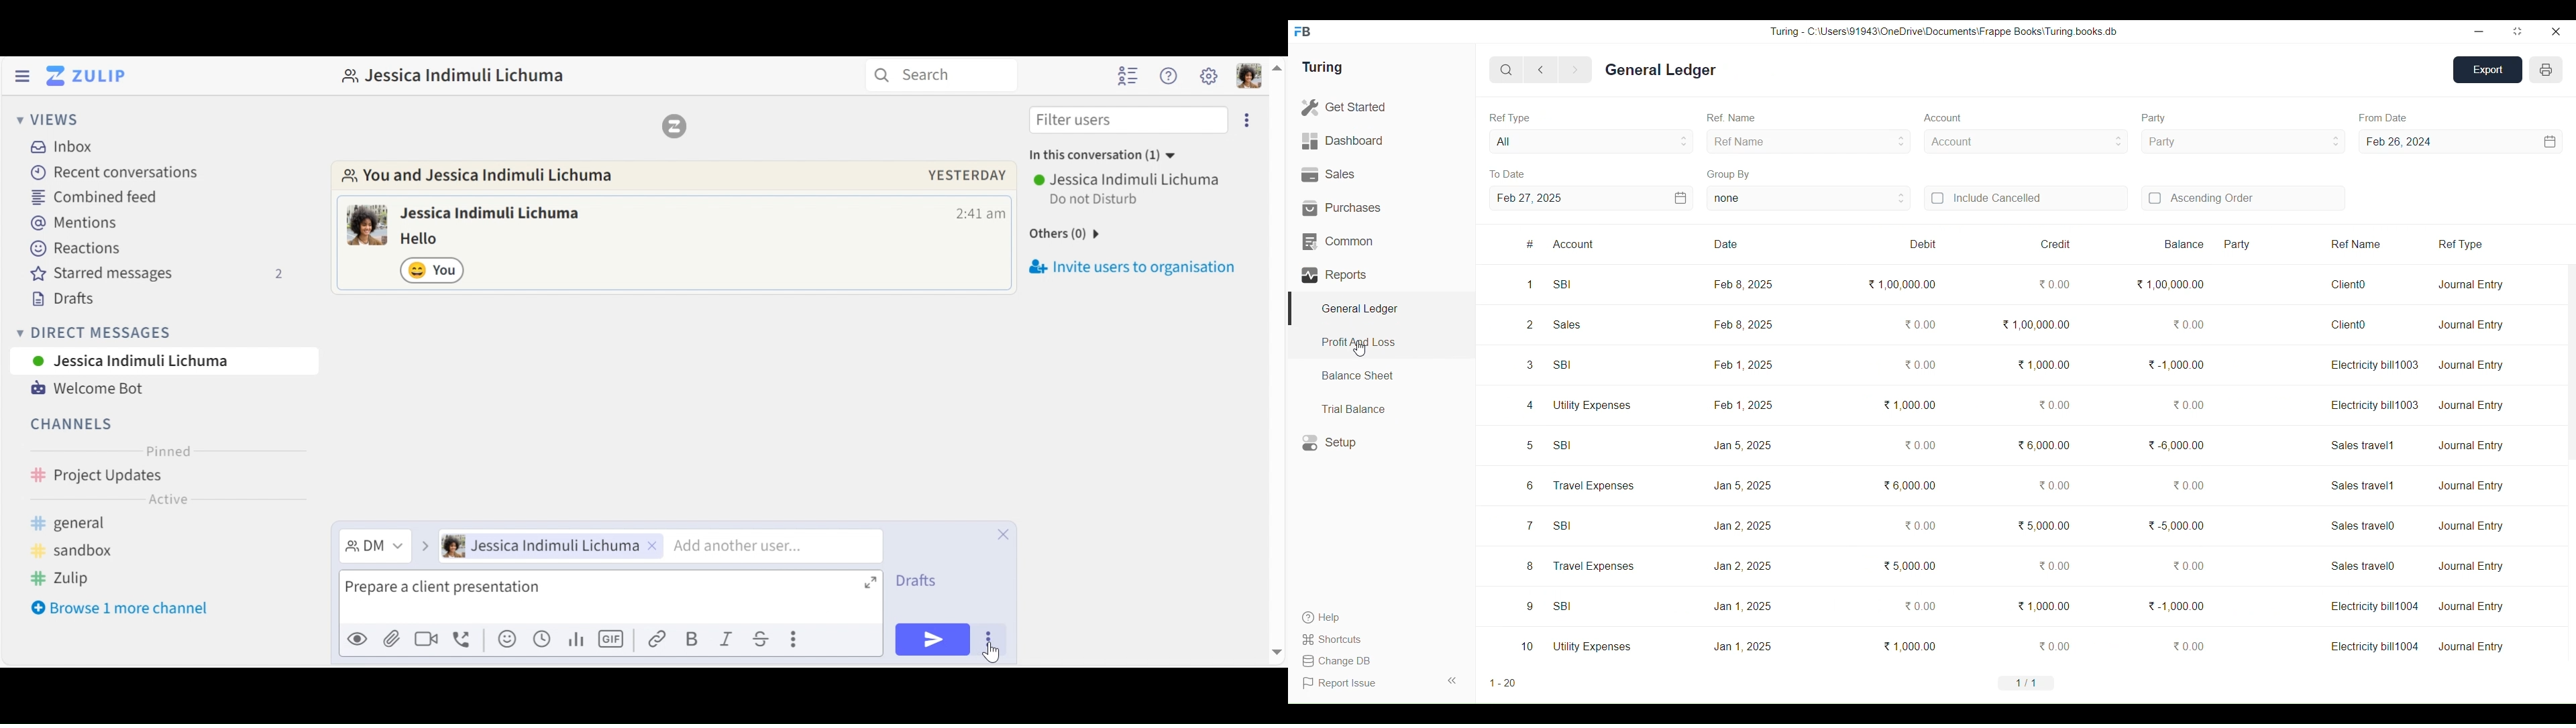 The height and width of the screenshot is (728, 2576). What do you see at coordinates (164, 361) in the screenshot?
I see `User` at bounding box center [164, 361].